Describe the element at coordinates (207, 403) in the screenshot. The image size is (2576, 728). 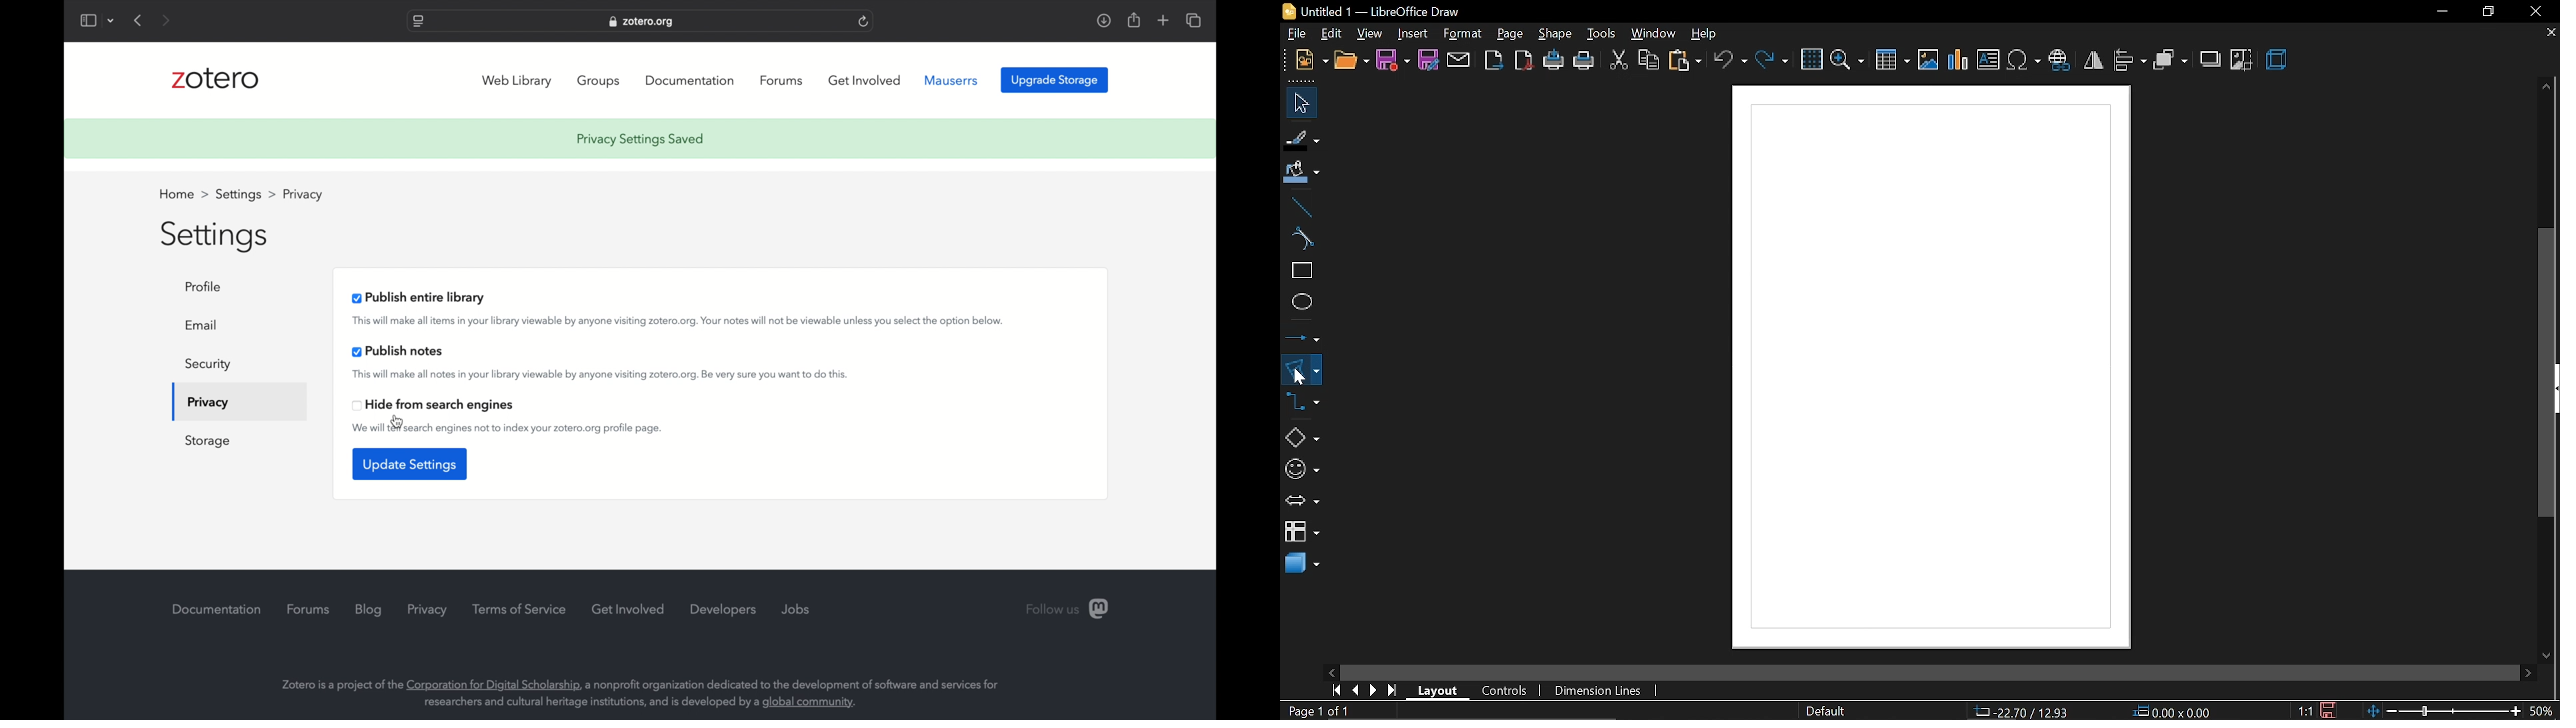
I see `privacy` at that location.